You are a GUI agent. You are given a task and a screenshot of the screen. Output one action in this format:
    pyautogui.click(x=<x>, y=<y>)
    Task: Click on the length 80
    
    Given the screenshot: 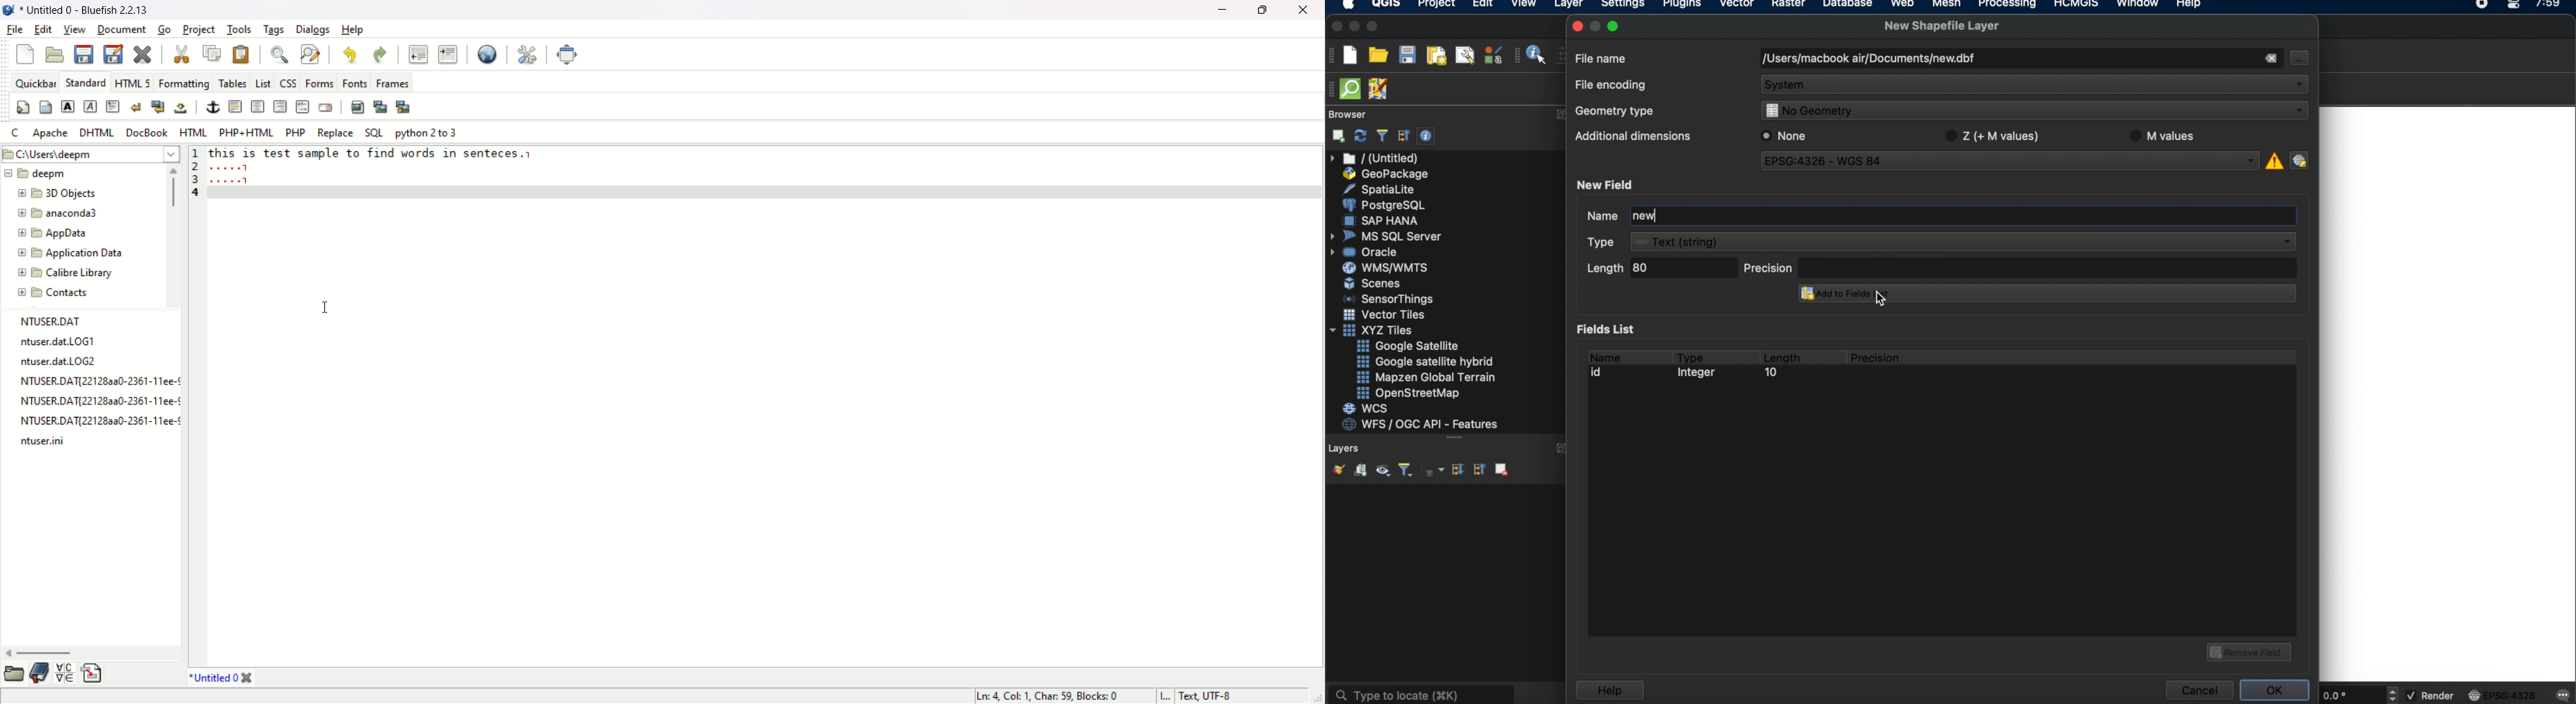 What is the action you would take?
    pyautogui.click(x=1659, y=270)
    